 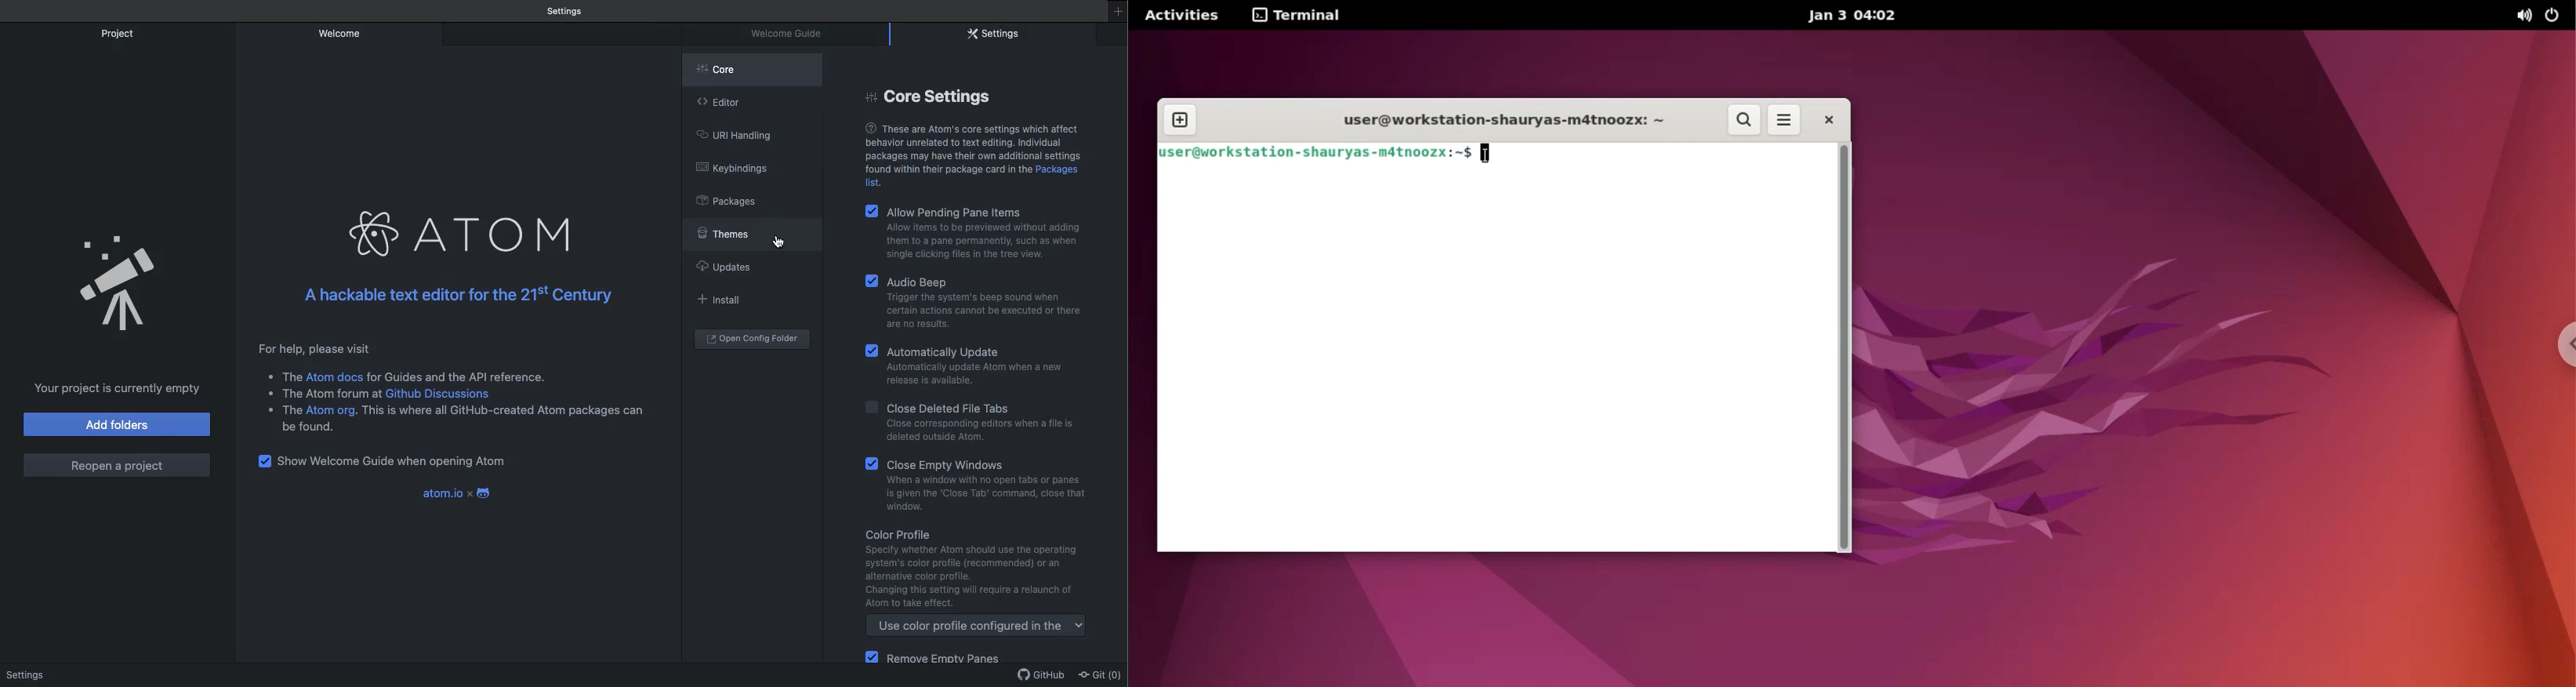 I want to click on checkbox, so click(x=872, y=348).